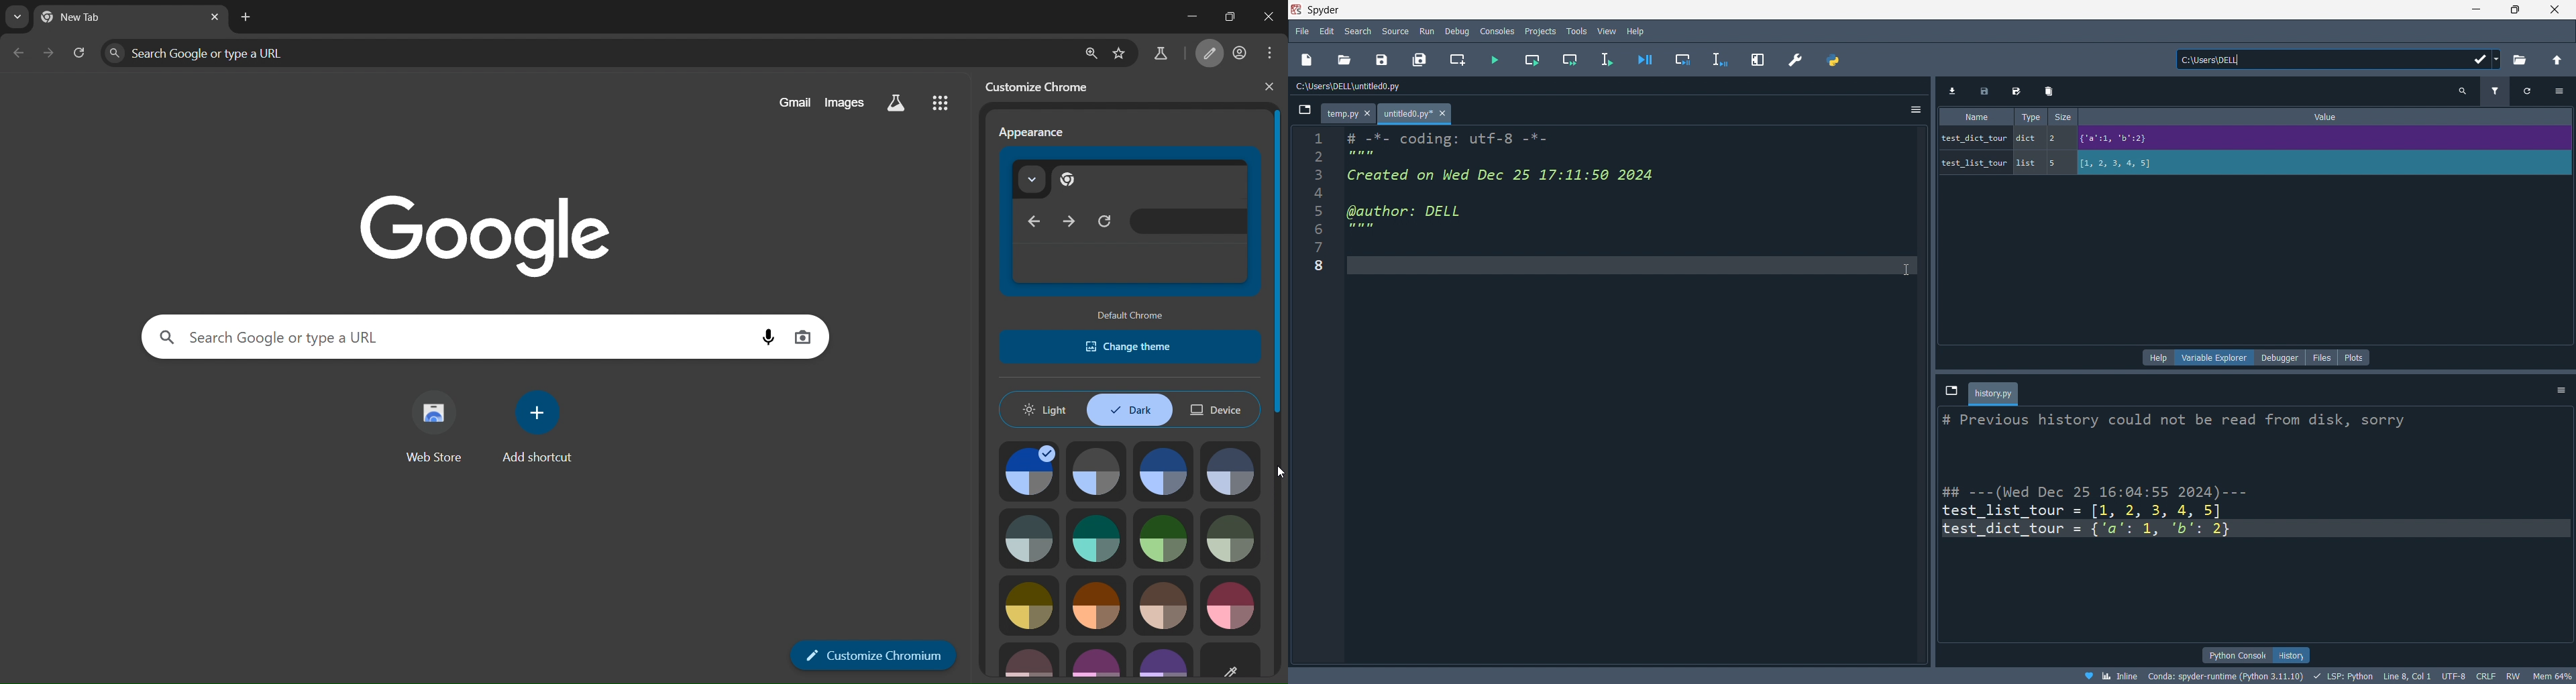 The height and width of the screenshot is (700, 2576). I want to click on plots, so click(2355, 357).